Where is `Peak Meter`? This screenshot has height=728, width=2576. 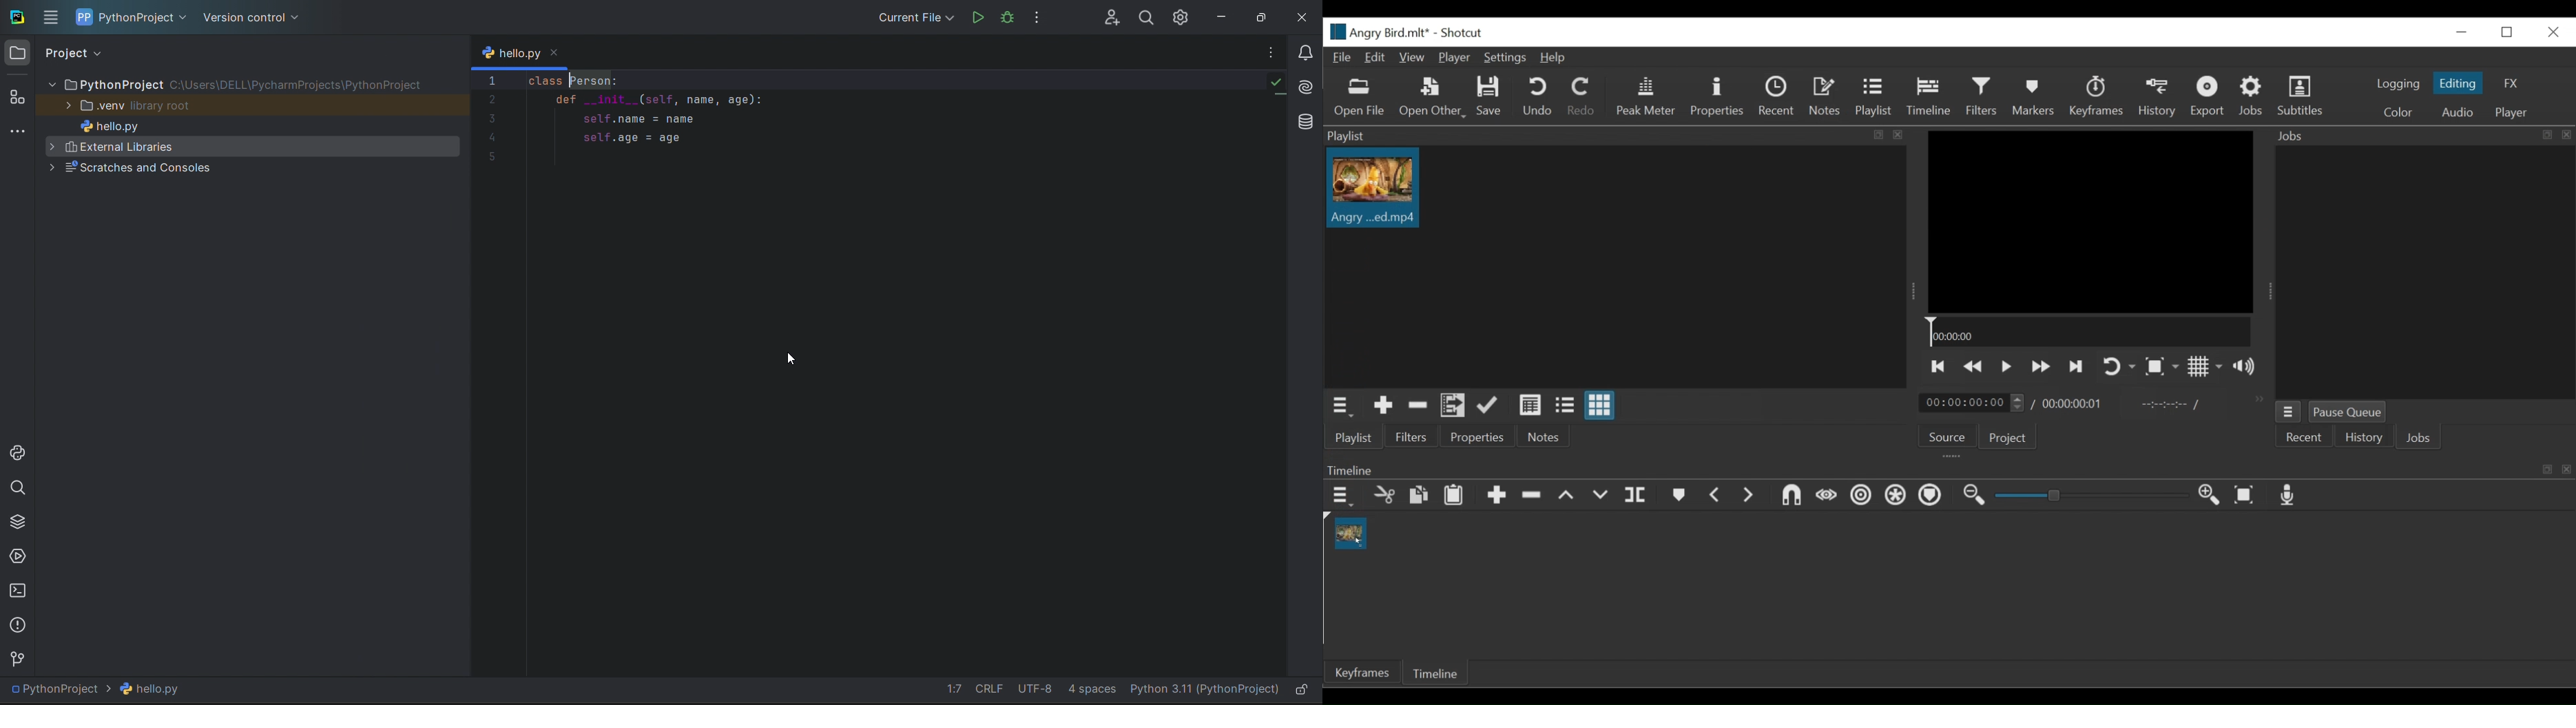 Peak Meter is located at coordinates (1646, 98).